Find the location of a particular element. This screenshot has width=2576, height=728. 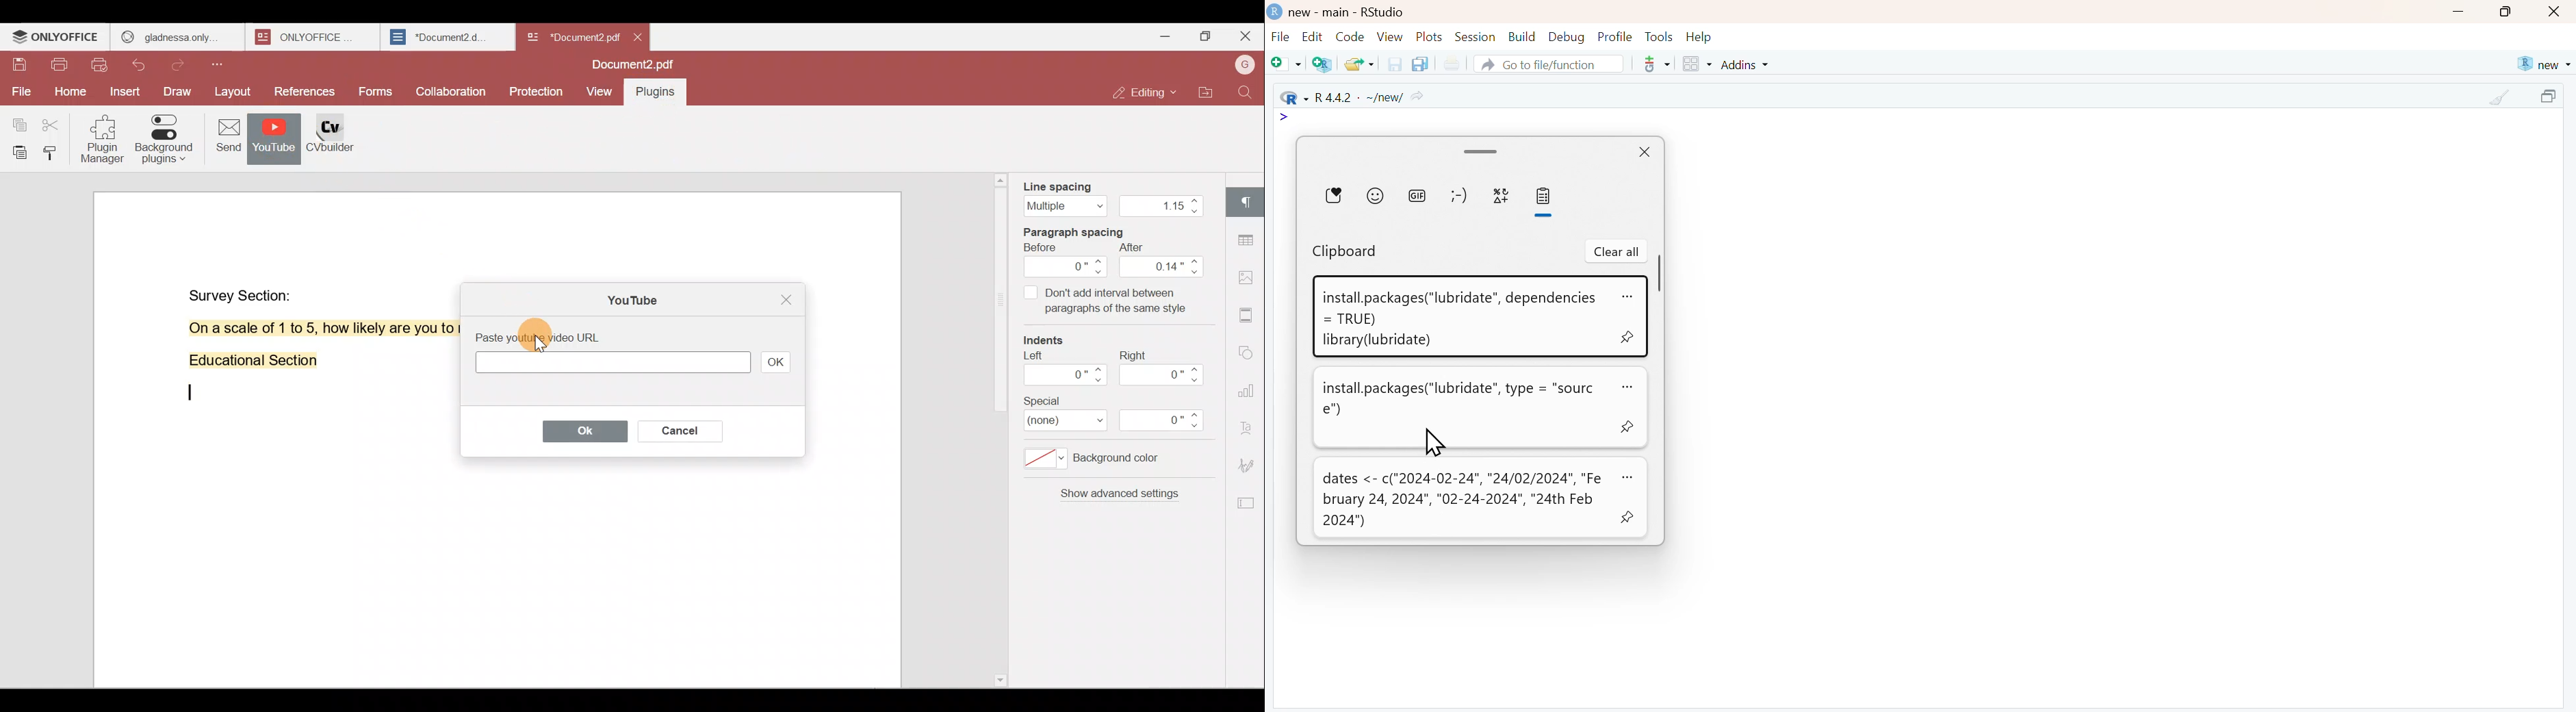

close is located at coordinates (2555, 12).